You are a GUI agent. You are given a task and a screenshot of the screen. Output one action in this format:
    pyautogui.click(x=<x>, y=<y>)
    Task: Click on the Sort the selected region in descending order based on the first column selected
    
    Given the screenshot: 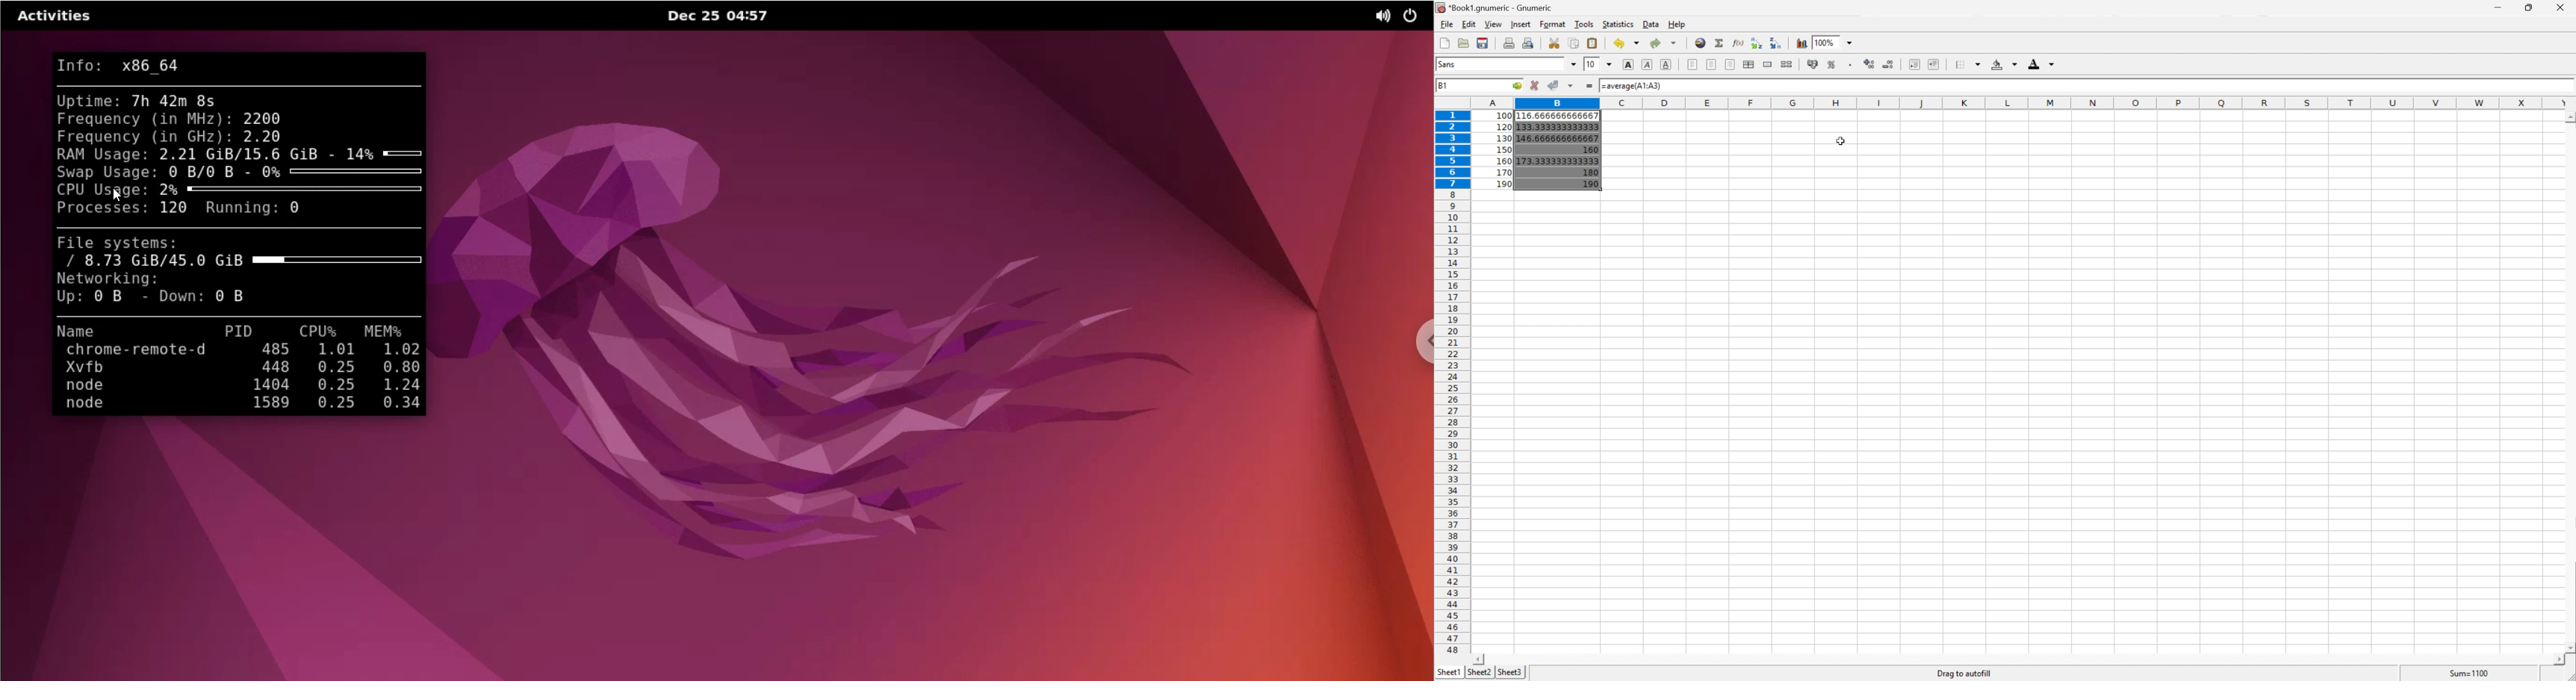 What is the action you would take?
    pyautogui.click(x=1777, y=43)
    